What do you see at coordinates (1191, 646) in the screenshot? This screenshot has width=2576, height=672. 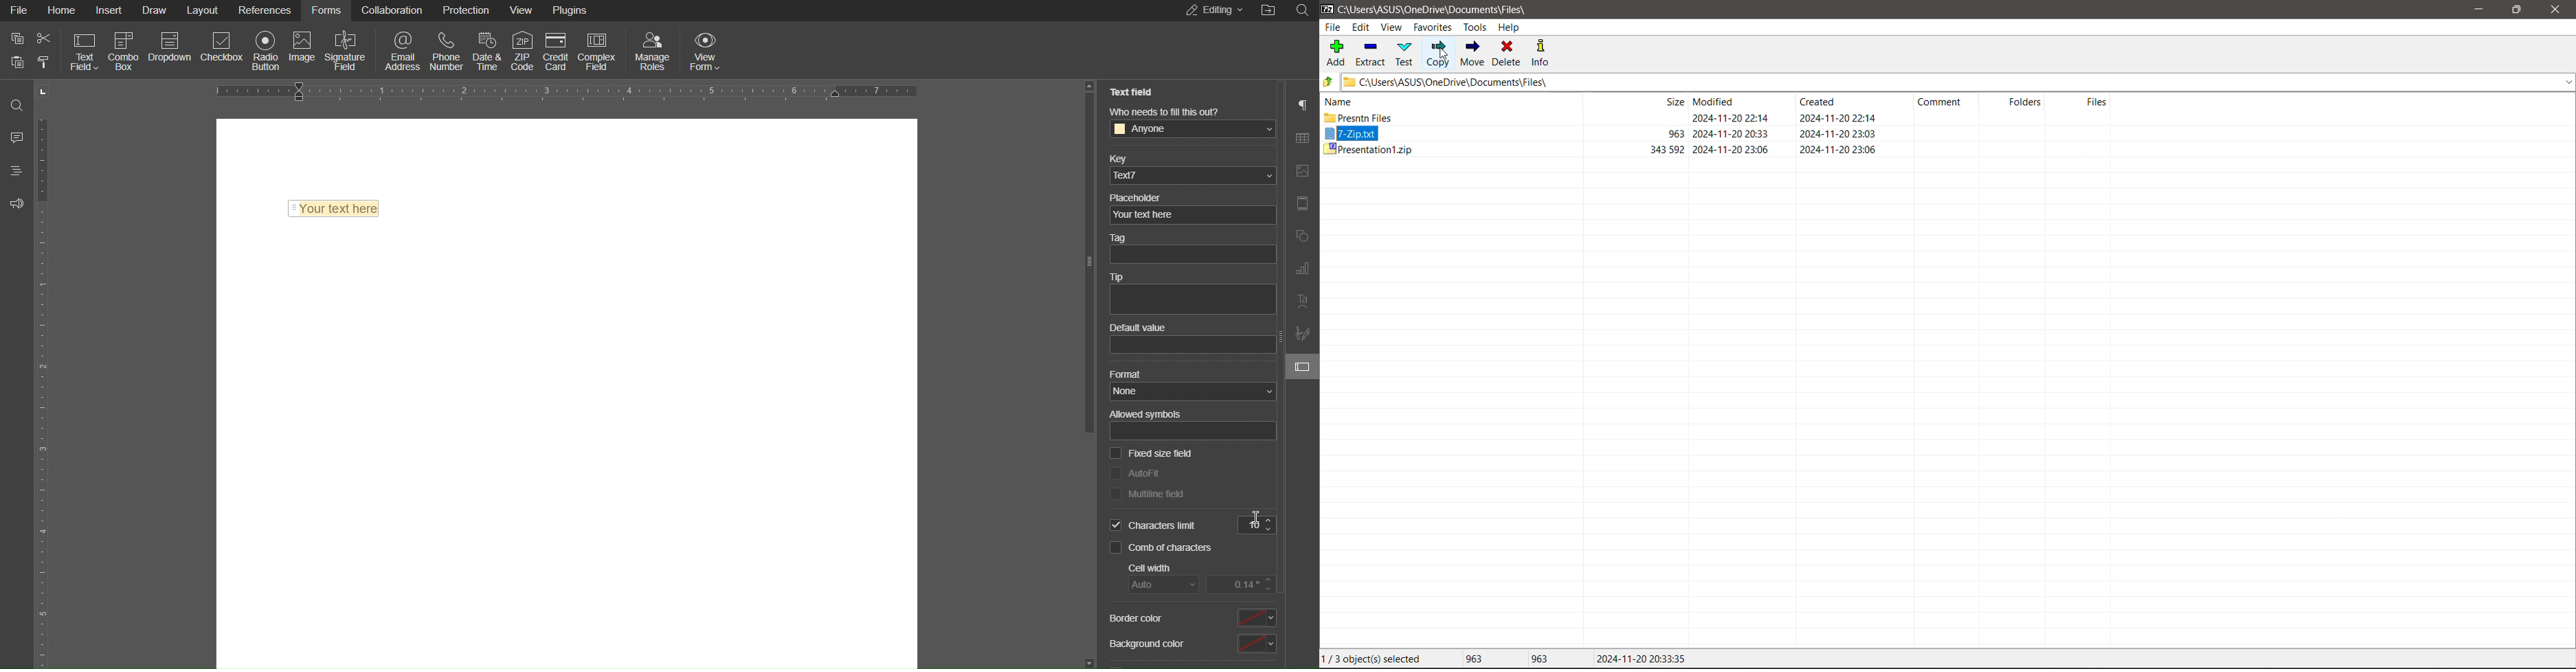 I see `Background color` at bounding box center [1191, 646].